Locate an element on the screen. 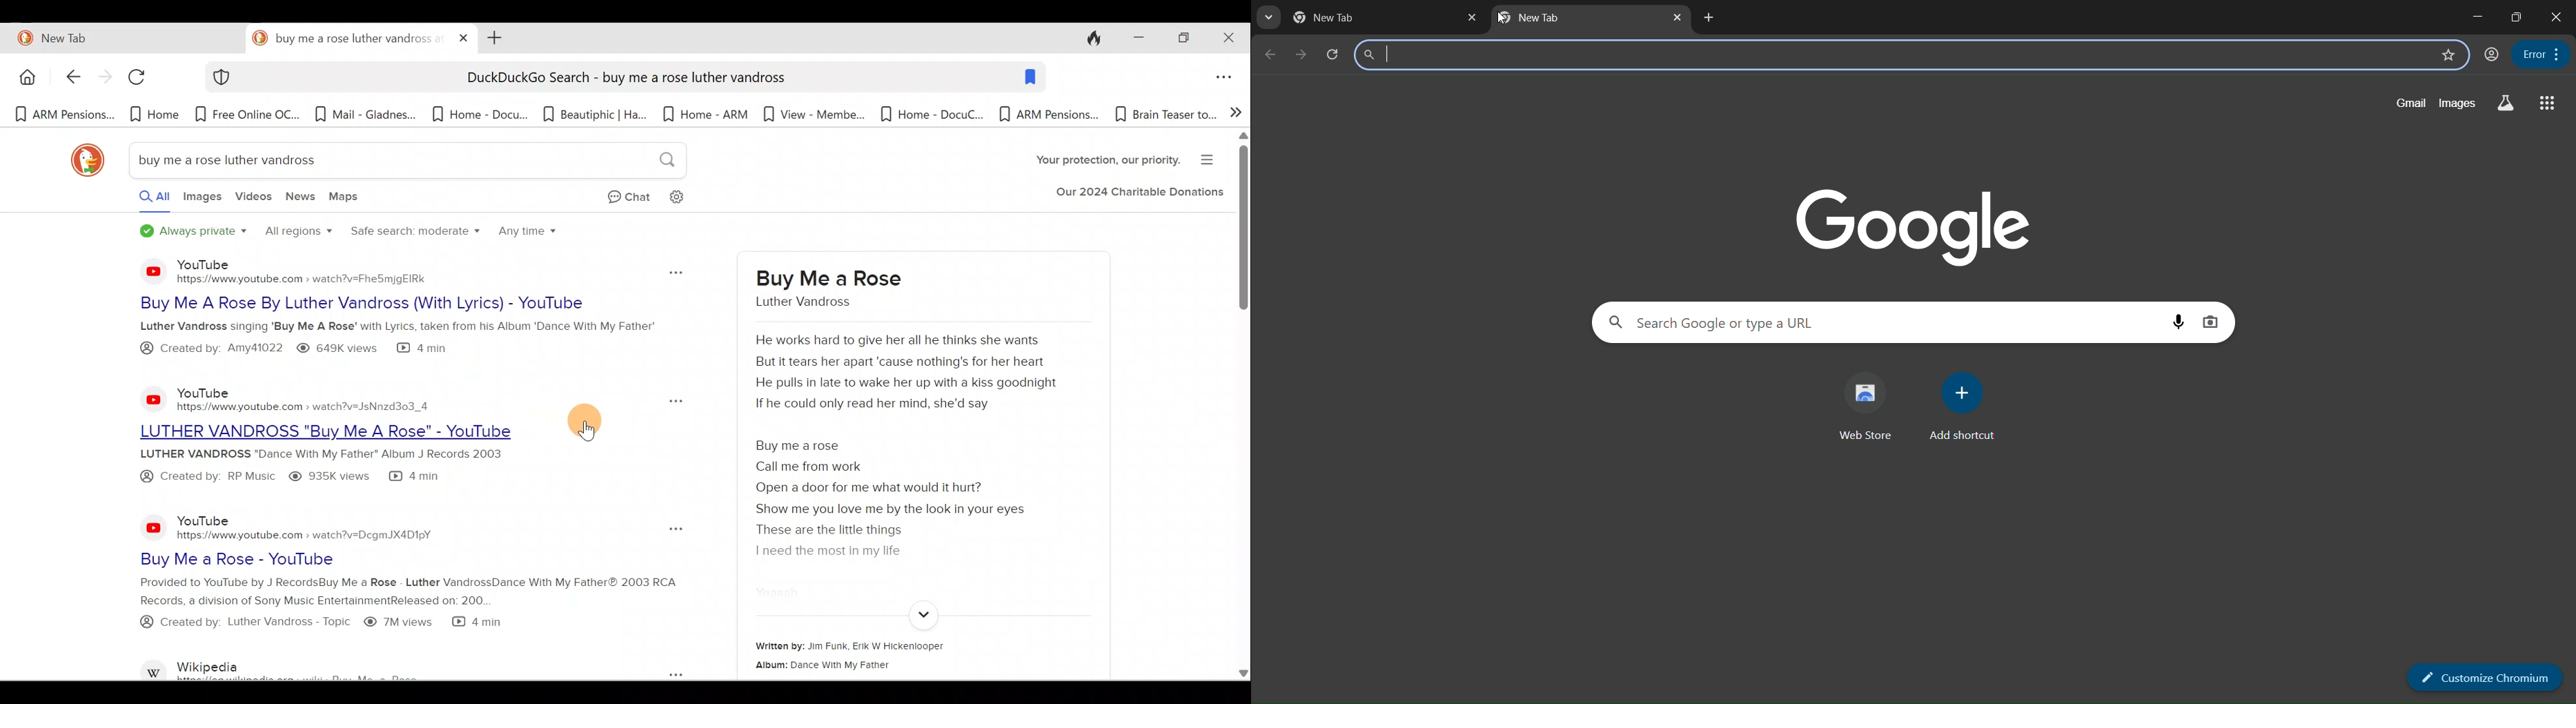 The width and height of the screenshot is (2576, 728). buy me a rose luther vandross is located at coordinates (822, 288).